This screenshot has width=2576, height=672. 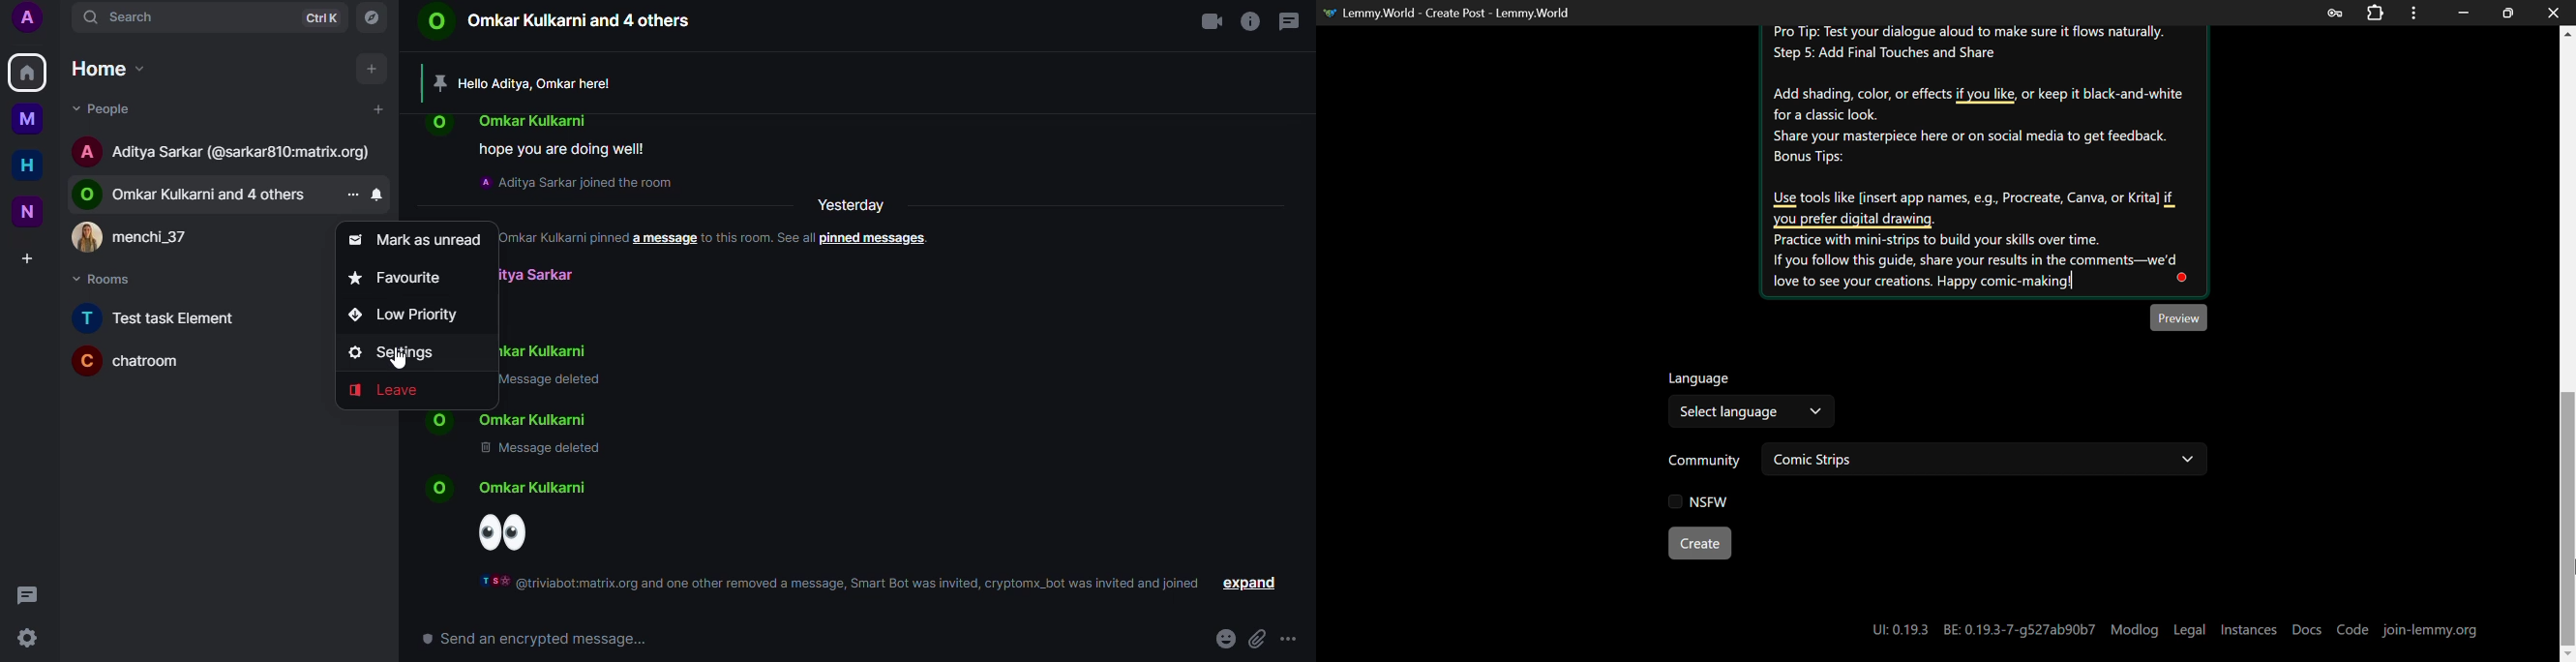 What do you see at coordinates (2336, 12) in the screenshot?
I see `Password Data Saved` at bounding box center [2336, 12].